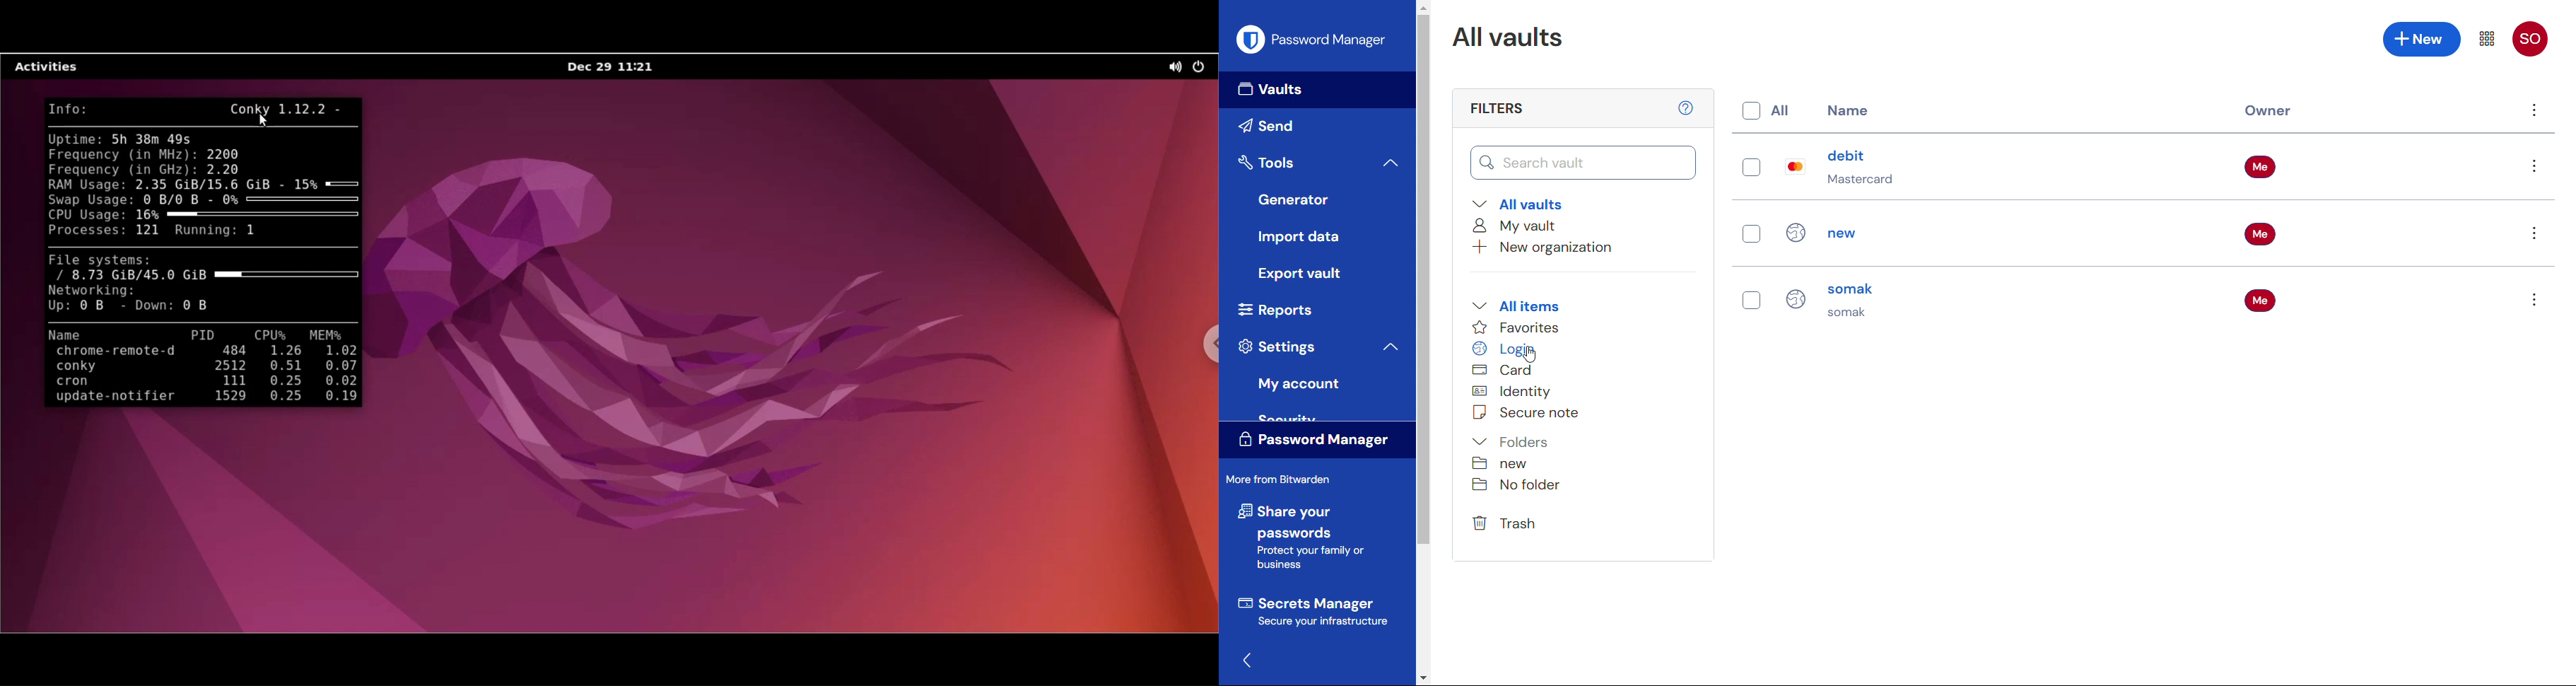 This screenshot has height=700, width=2576. I want to click on Tools , so click(1296, 162).